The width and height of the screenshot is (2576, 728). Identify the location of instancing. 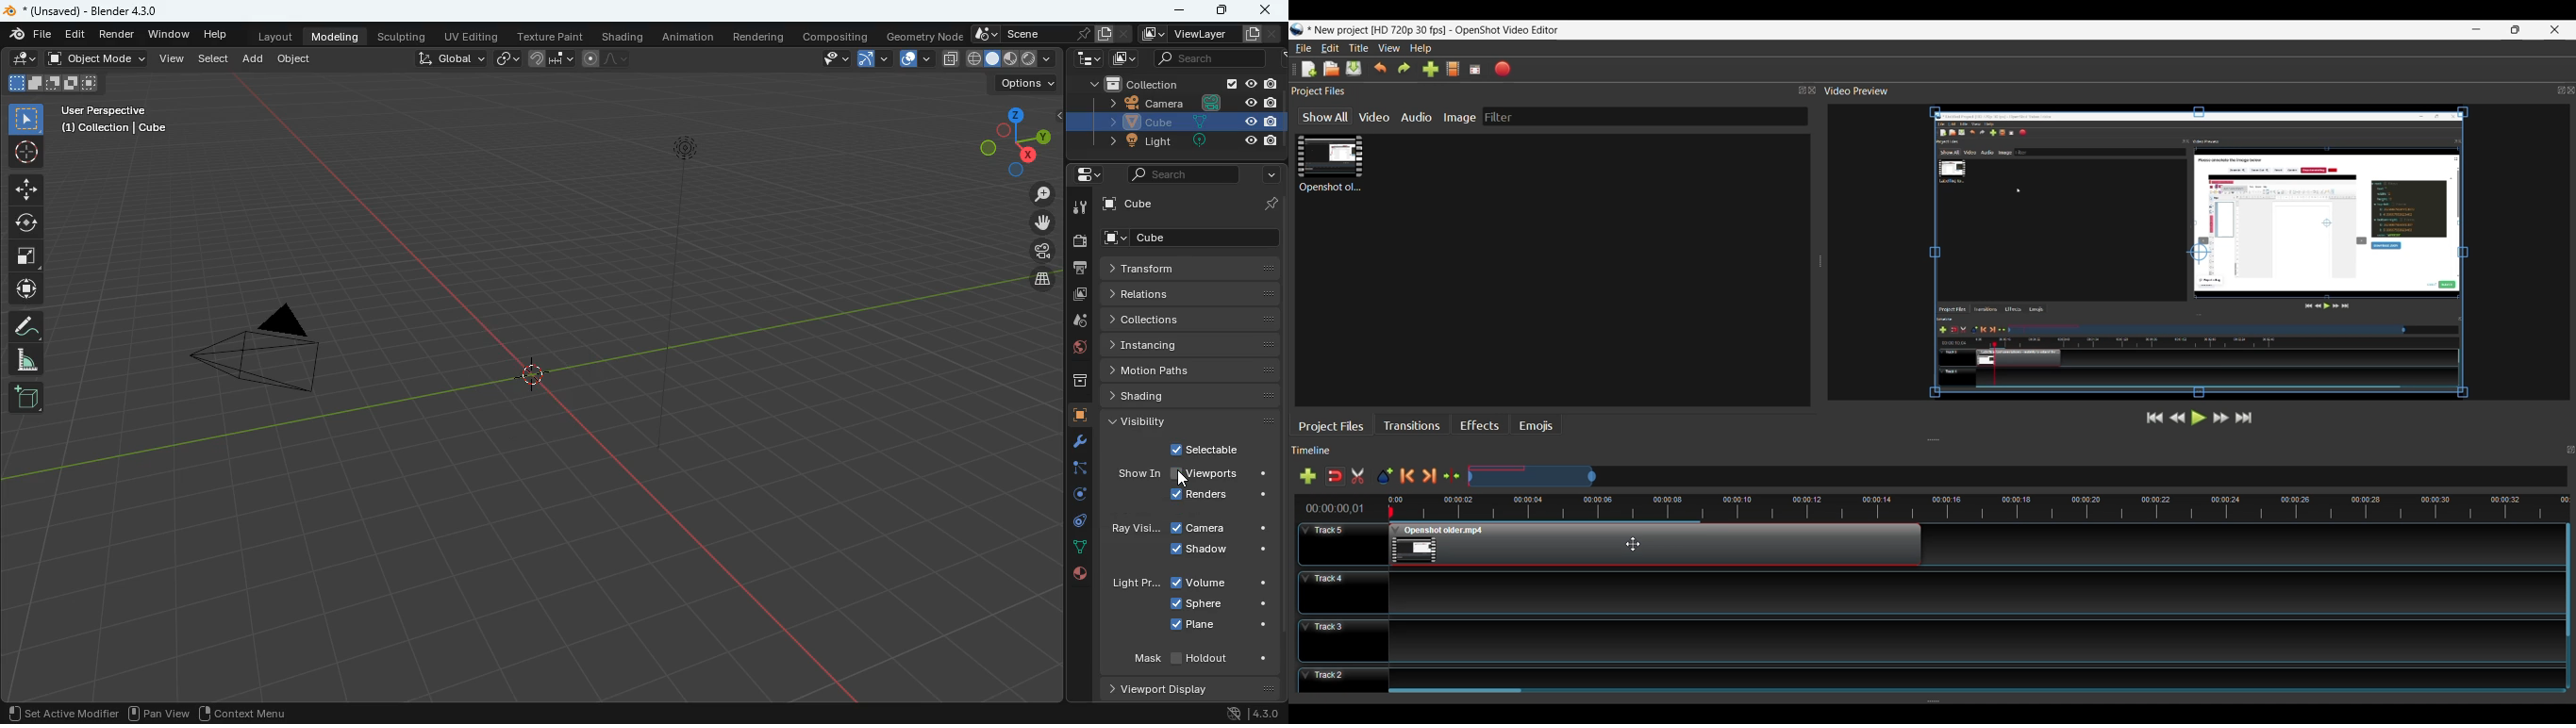
(1190, 345).